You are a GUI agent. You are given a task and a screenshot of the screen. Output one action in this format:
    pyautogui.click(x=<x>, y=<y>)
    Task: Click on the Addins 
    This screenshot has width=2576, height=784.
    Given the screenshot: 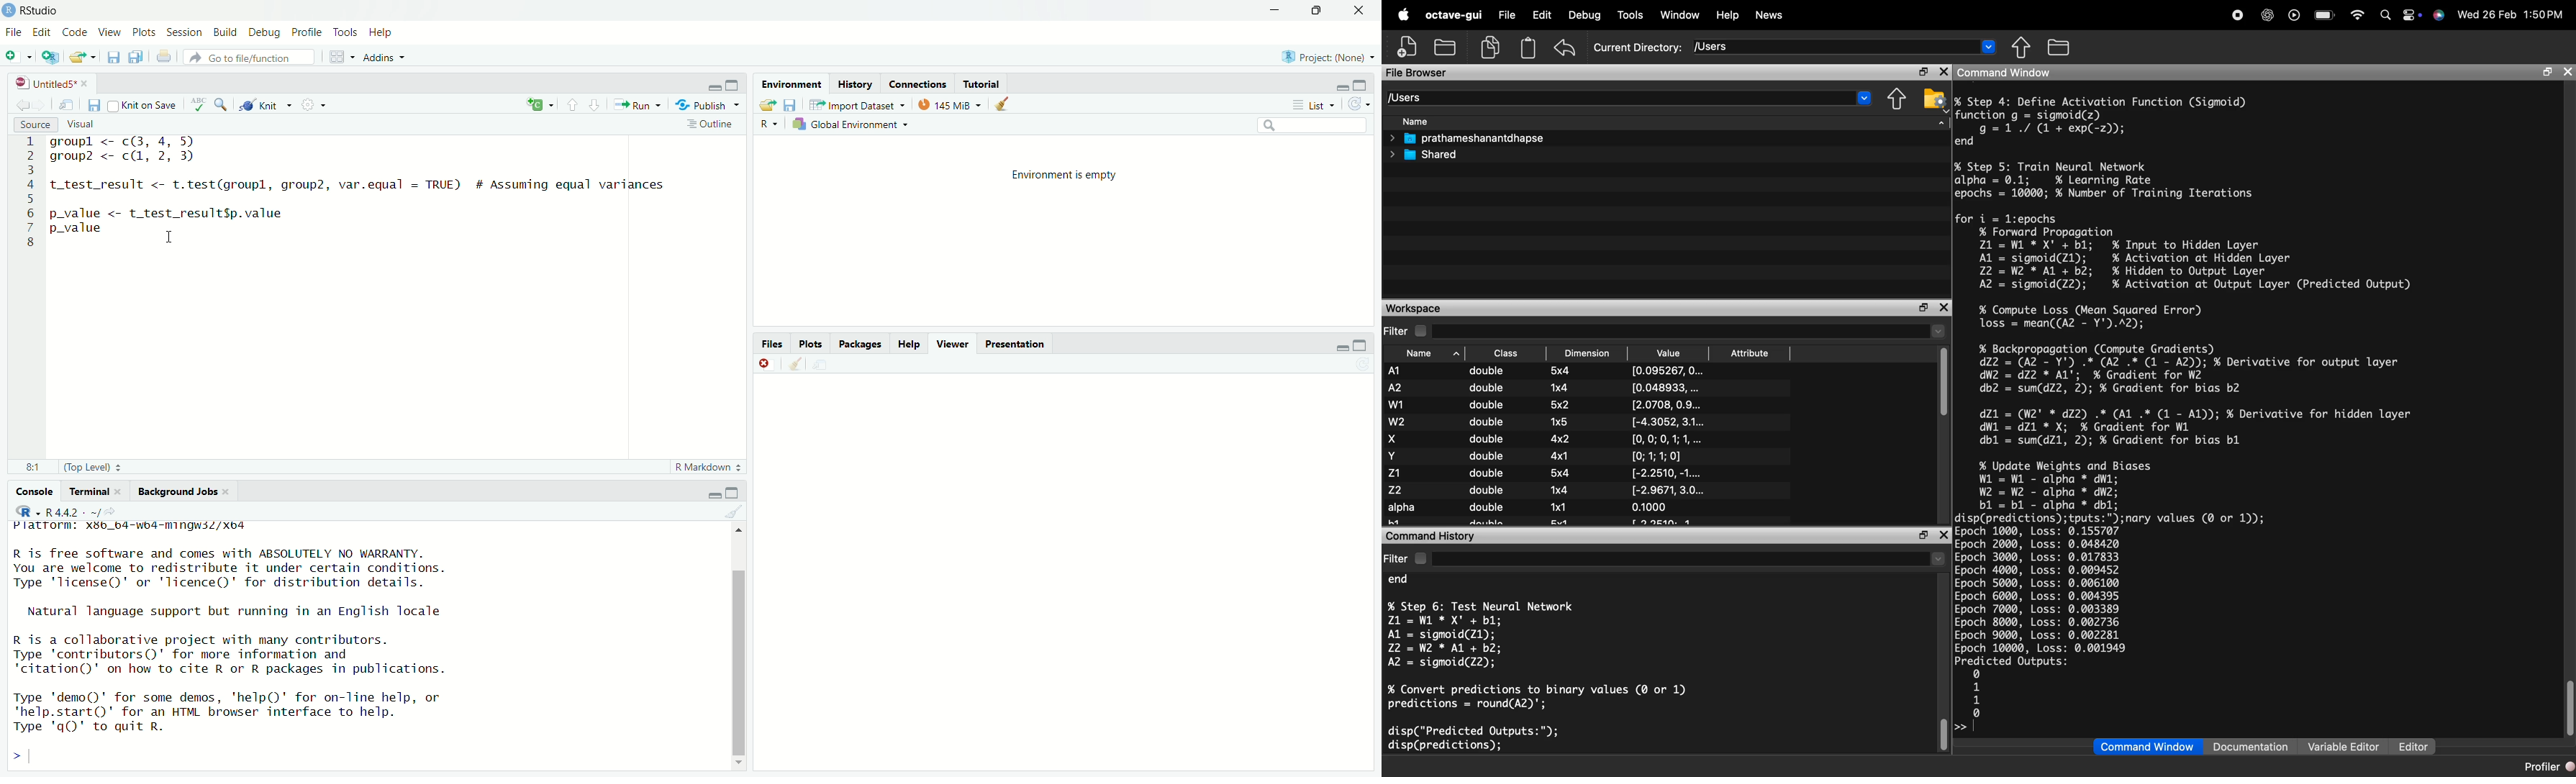 What is the action you would take?
    pyautogui.click(x=379, y=58)
    